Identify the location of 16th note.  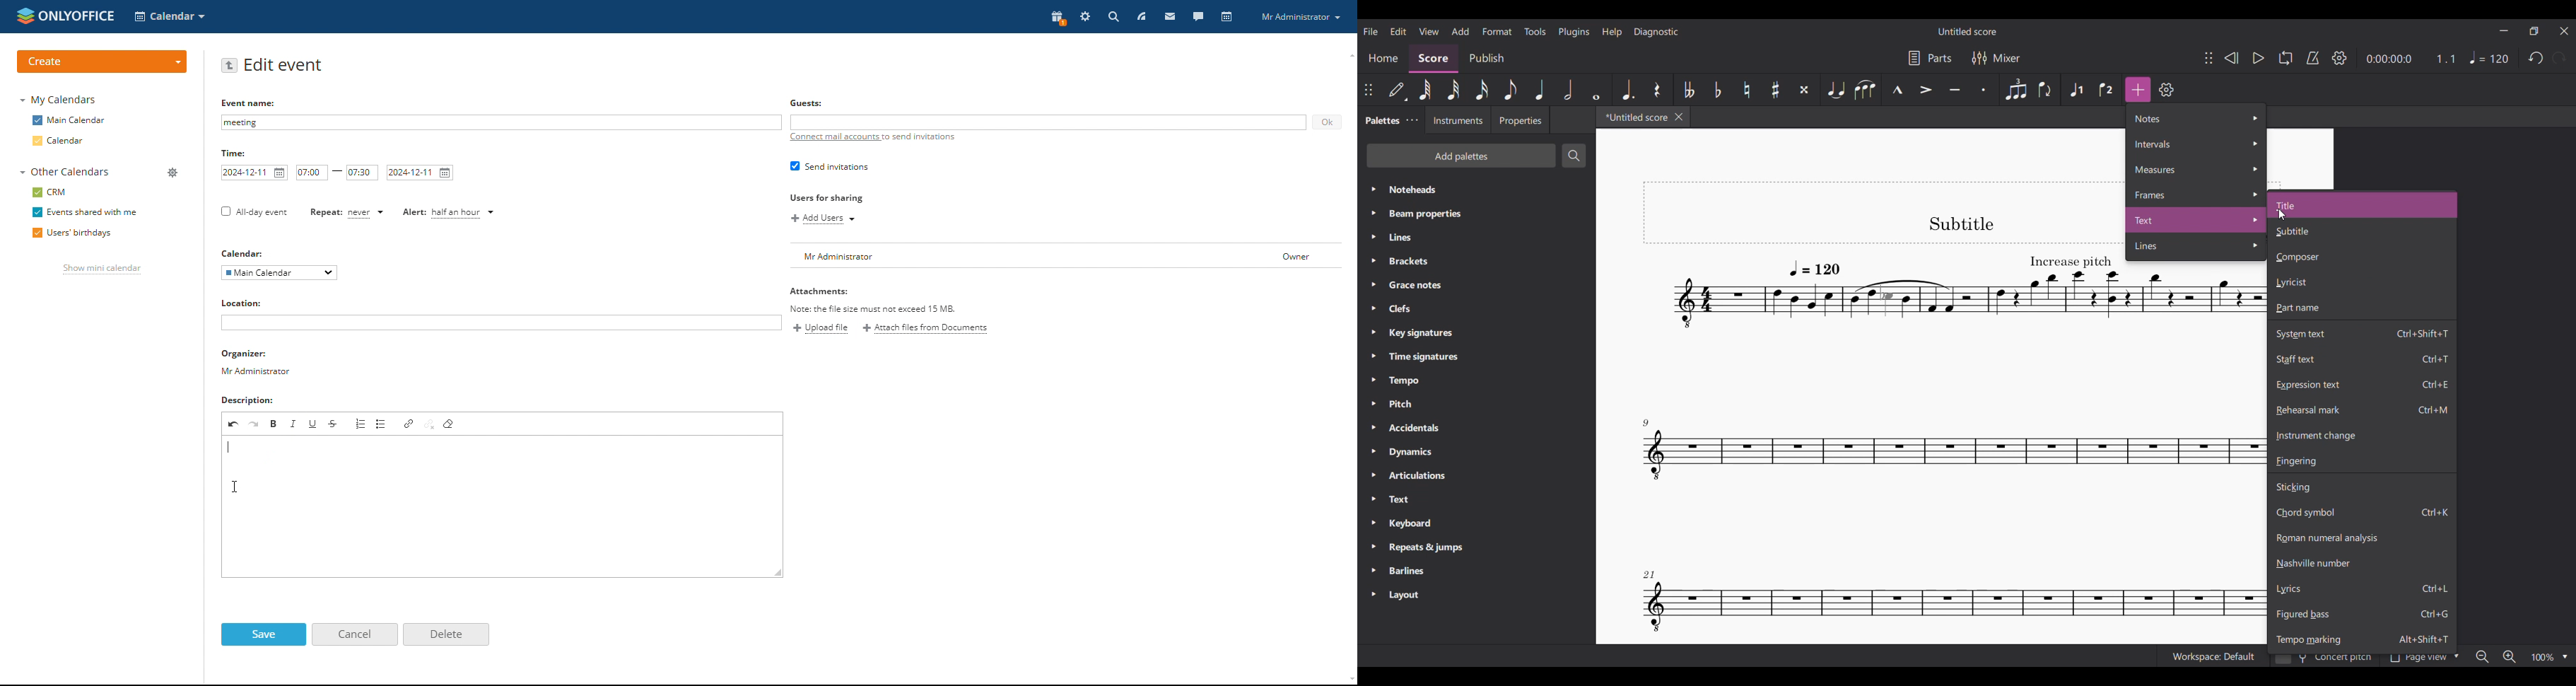
(1482, 90).